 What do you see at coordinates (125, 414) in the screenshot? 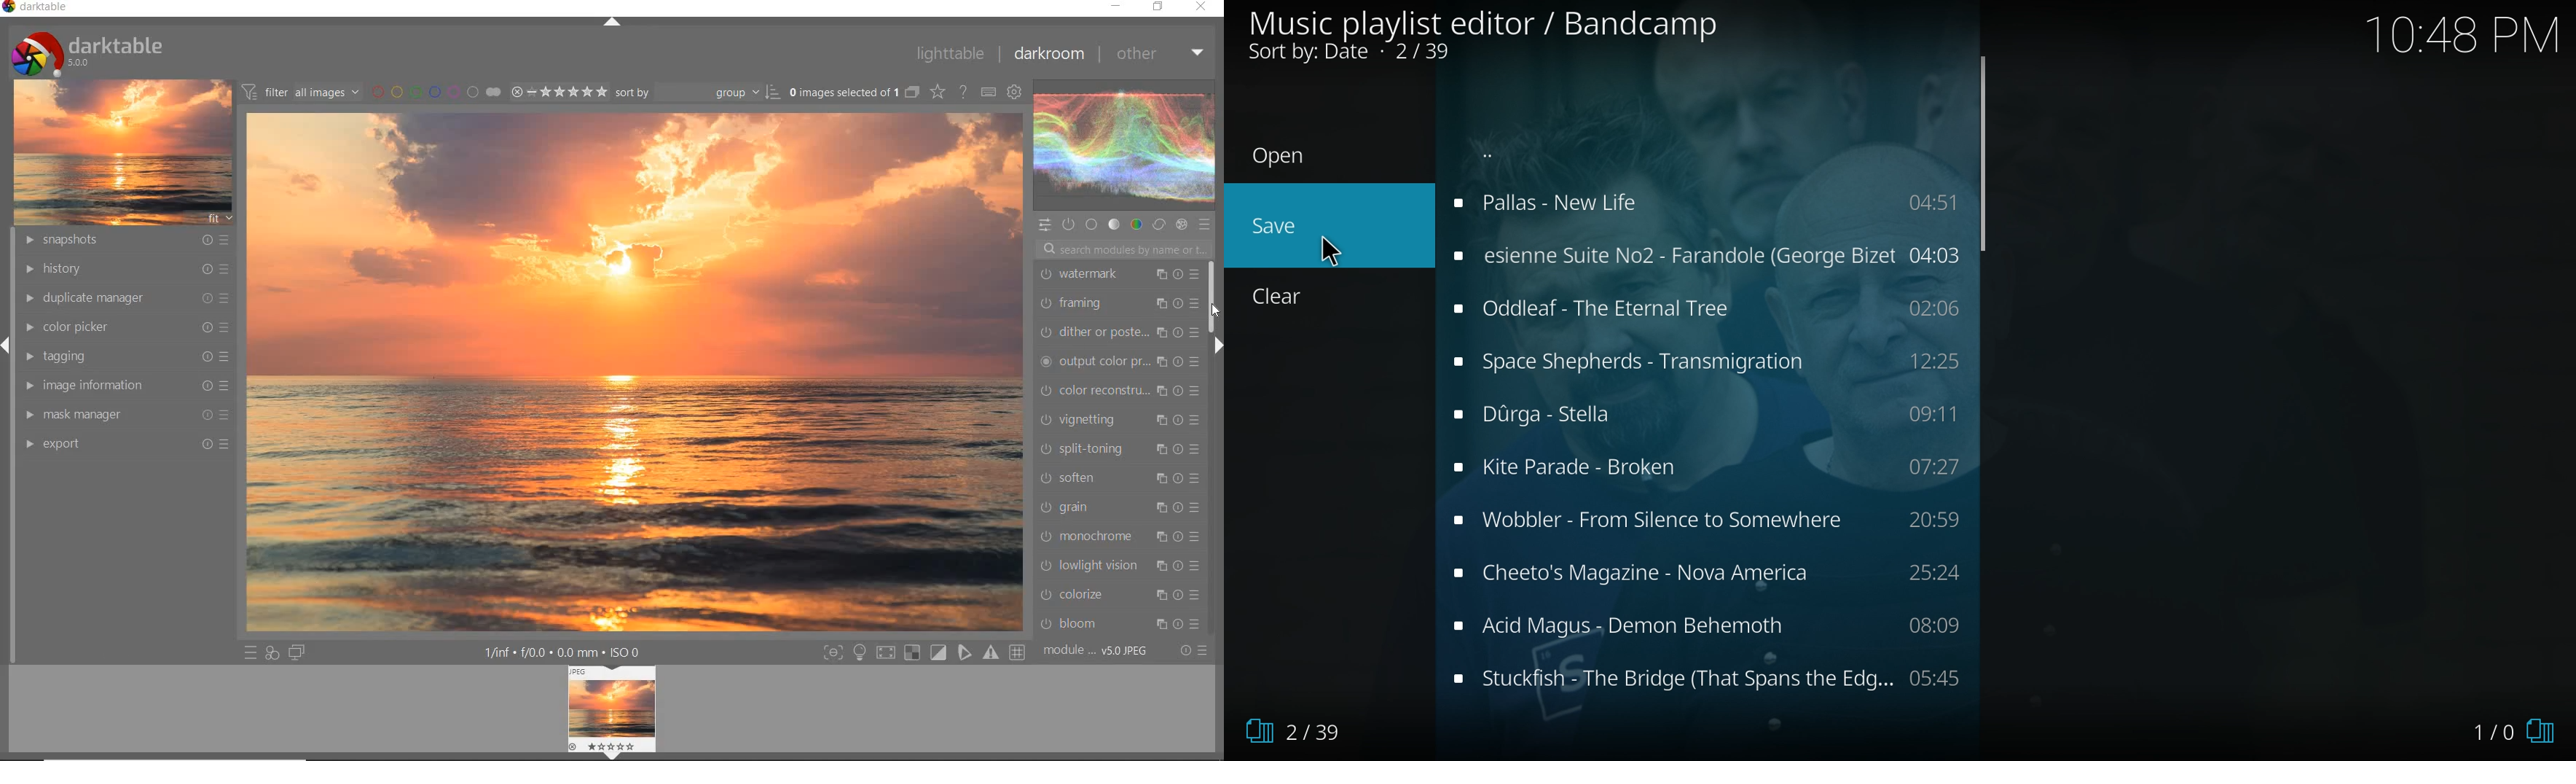
I see `MASK MANAGER` at bounding box center [125, 414].